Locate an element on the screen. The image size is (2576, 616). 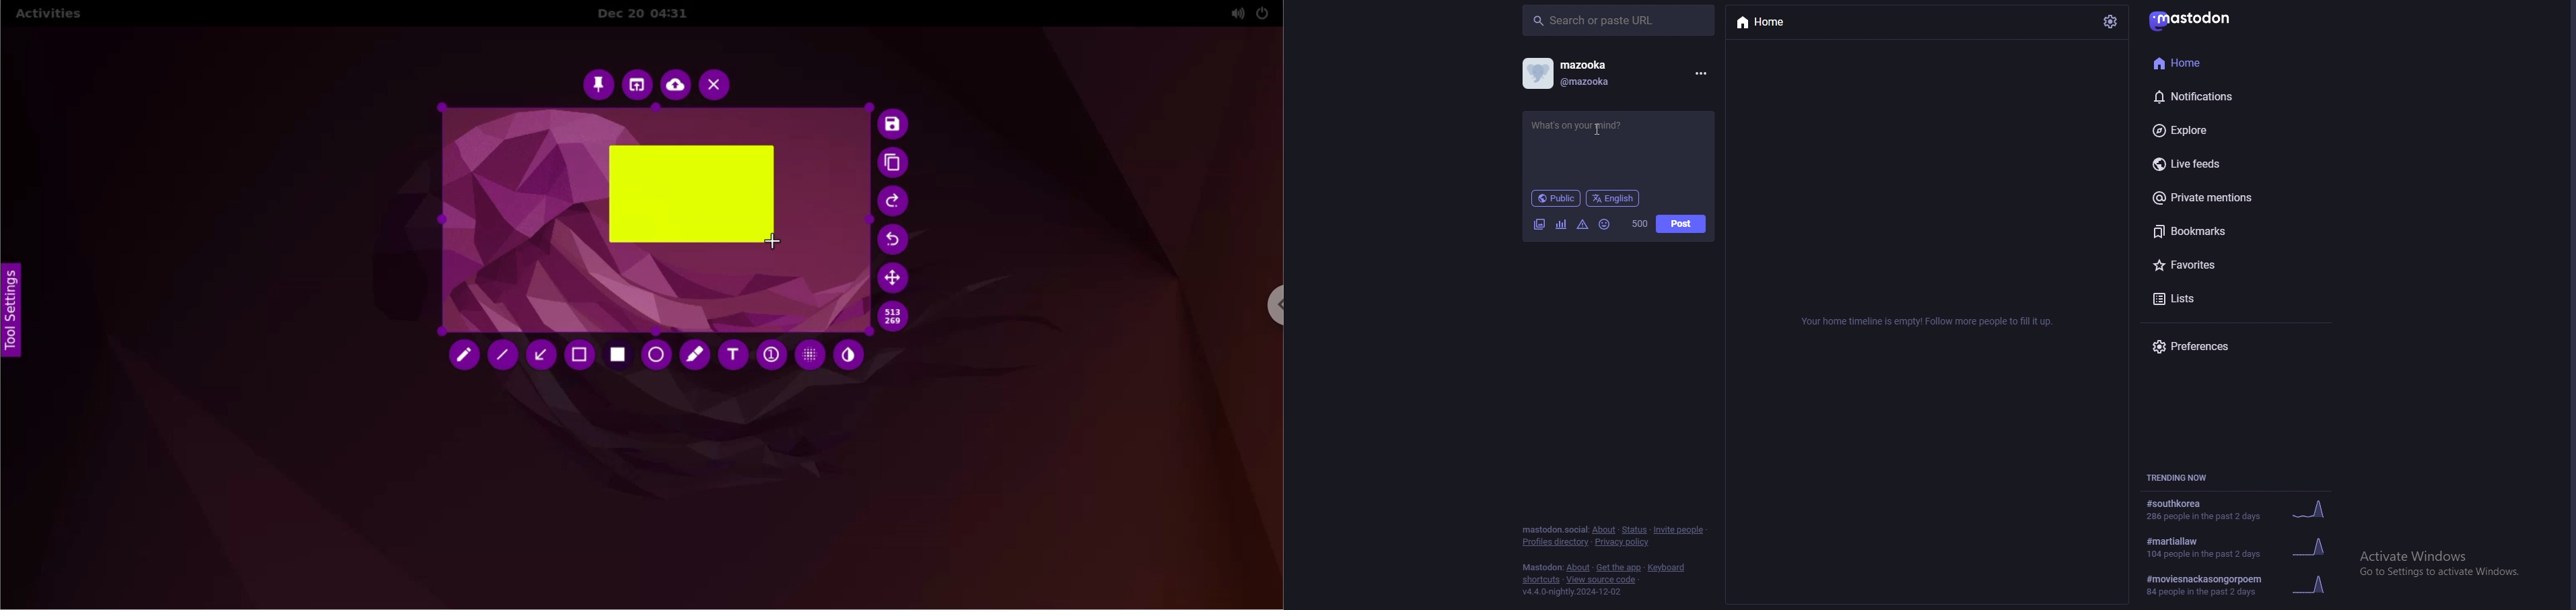
private mentions is located at coordinates (2227, 199).